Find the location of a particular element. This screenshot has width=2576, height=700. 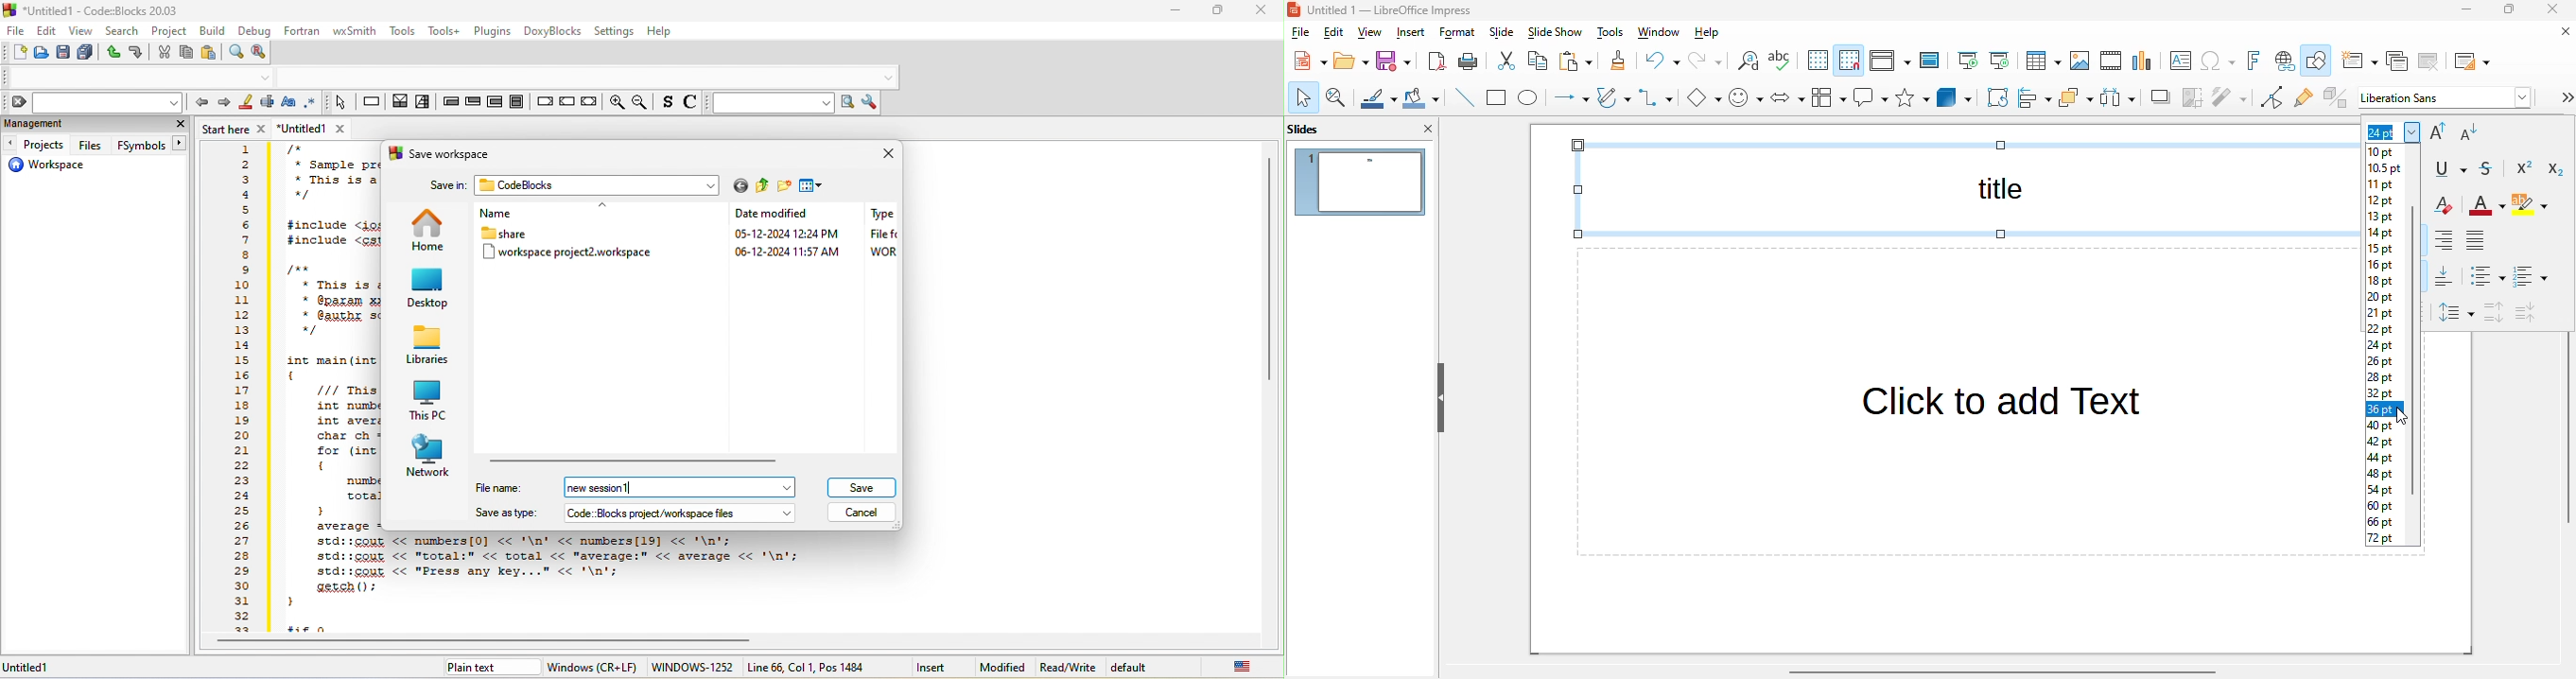

copy is located at coordinates (185, 53).